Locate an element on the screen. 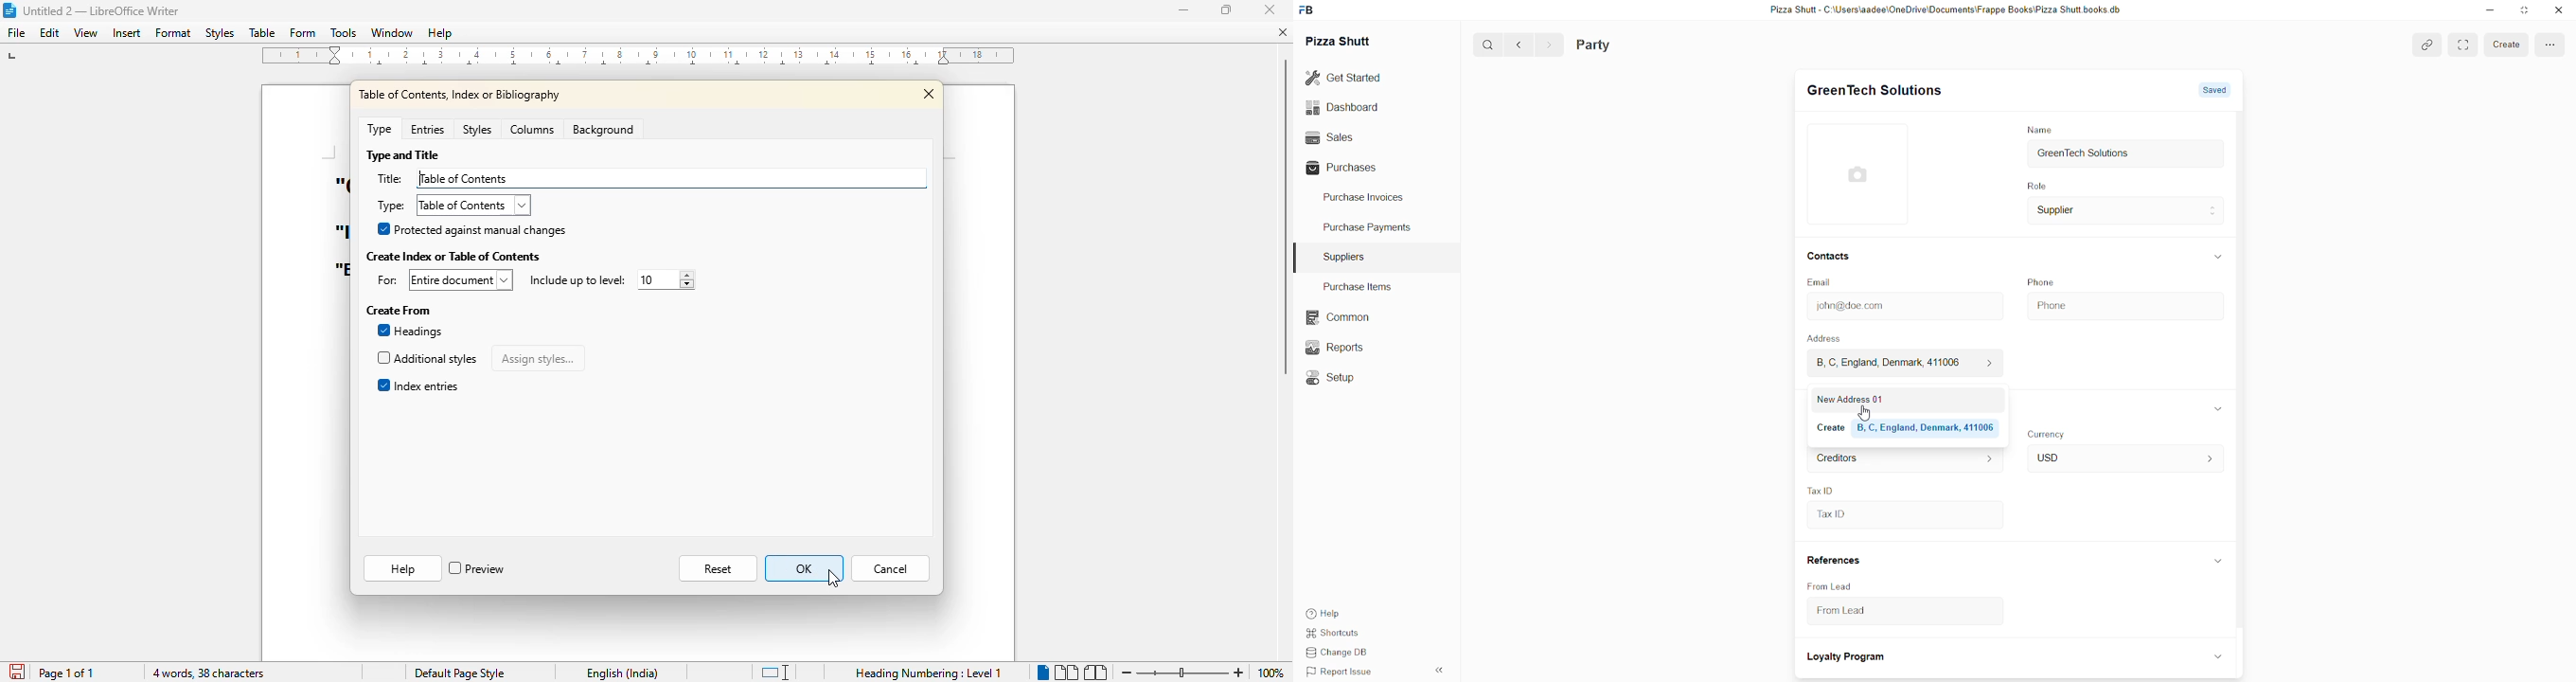 The width and height of the screenshot is (2576, 700). From Lead is located at coordinates (1891, 614).